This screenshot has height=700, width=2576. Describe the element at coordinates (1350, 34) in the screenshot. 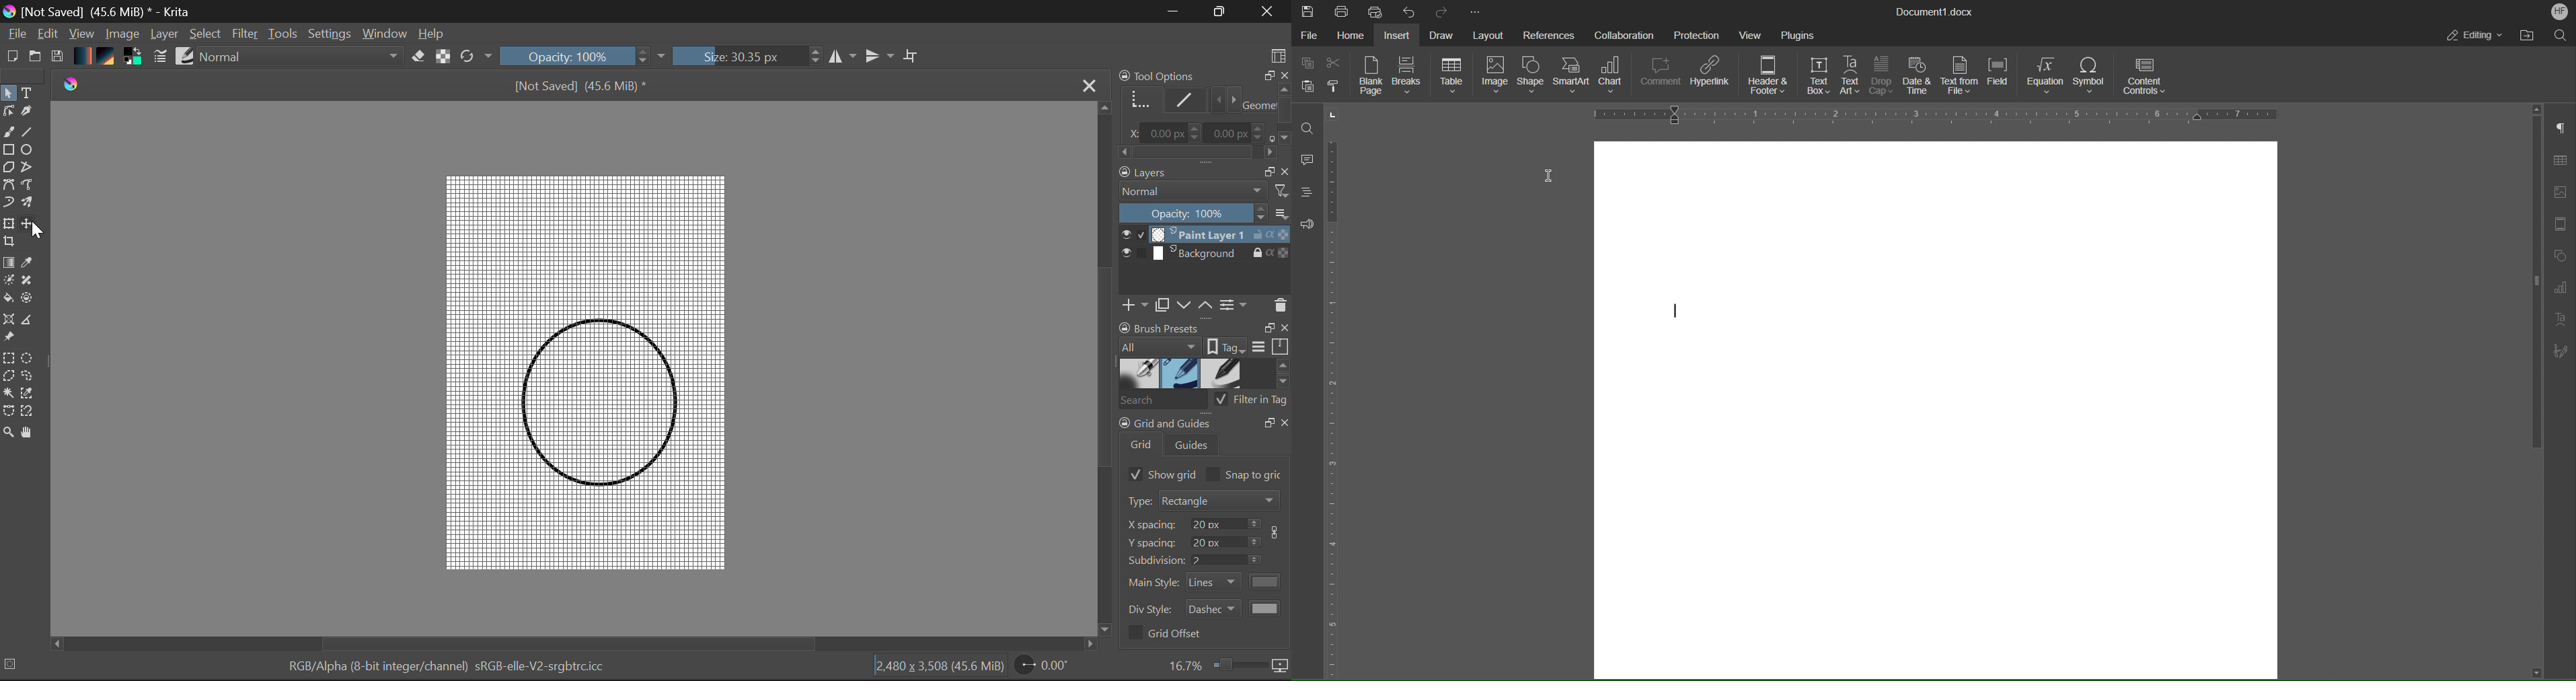

I see `Home` at that location.